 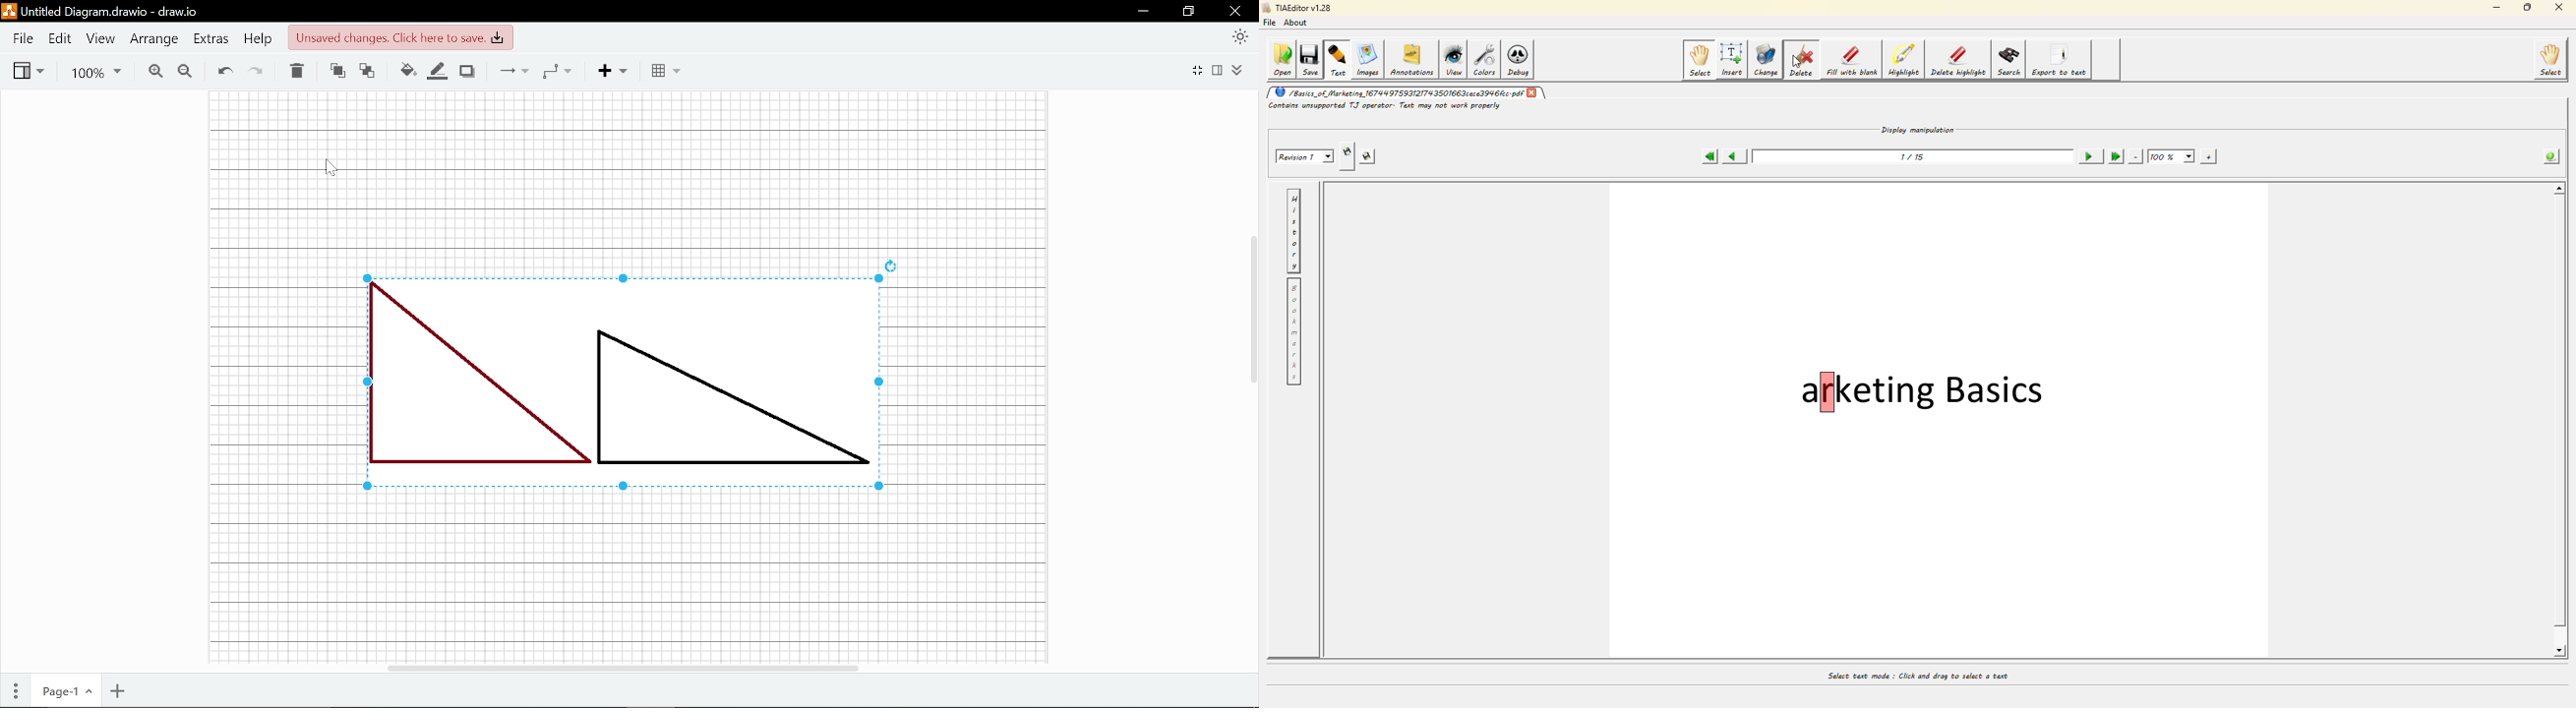 I want to click on Pages, so click(x=14, y=691).